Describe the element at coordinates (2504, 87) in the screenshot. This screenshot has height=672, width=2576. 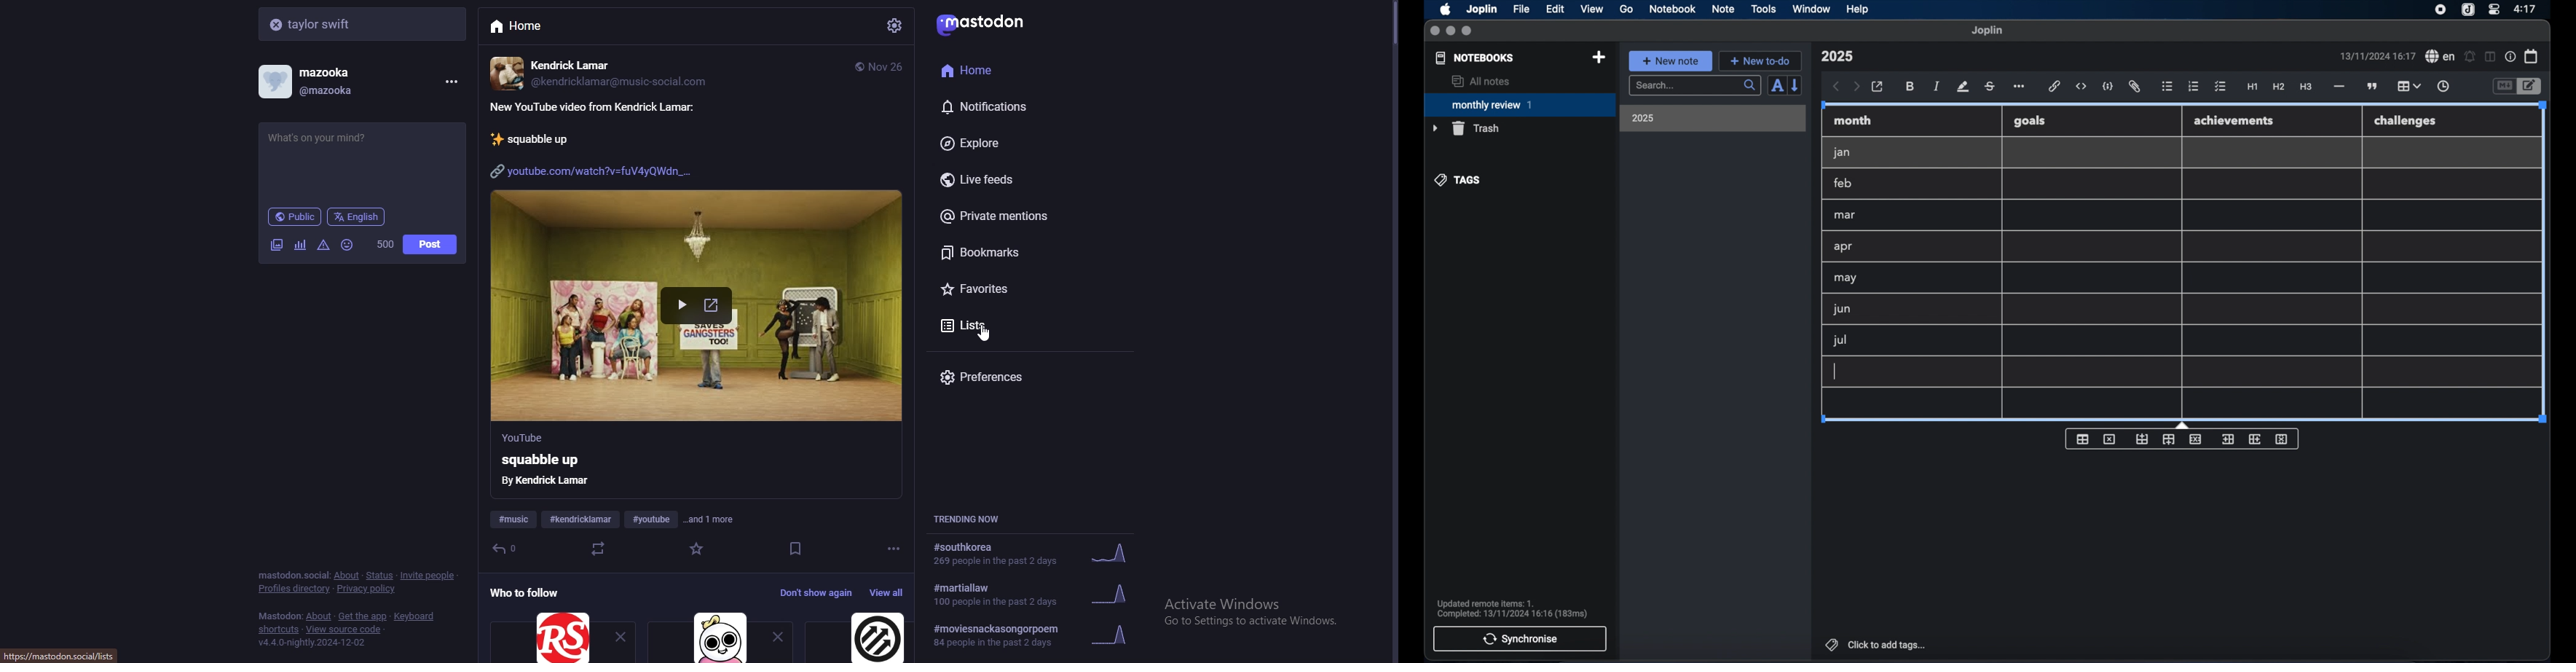
I see `toggle editor` at that location.